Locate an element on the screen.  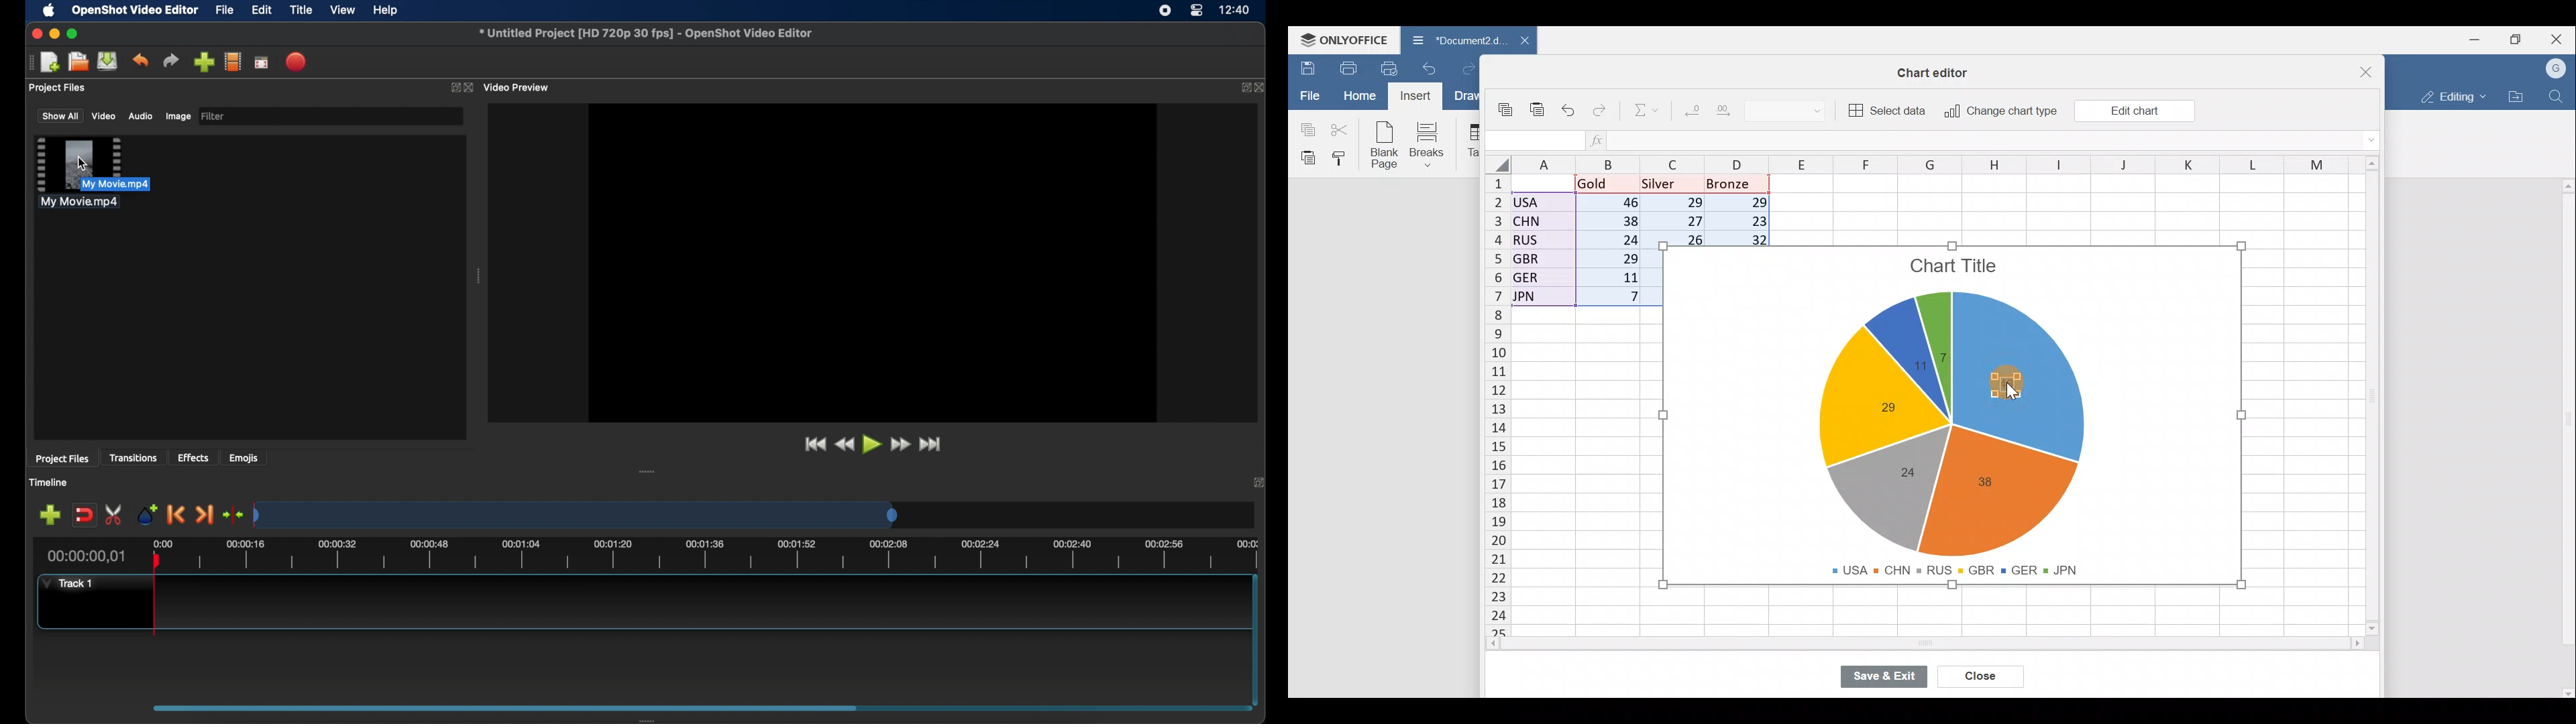
Cursor on Insert is located at coordinates (1420, 96).